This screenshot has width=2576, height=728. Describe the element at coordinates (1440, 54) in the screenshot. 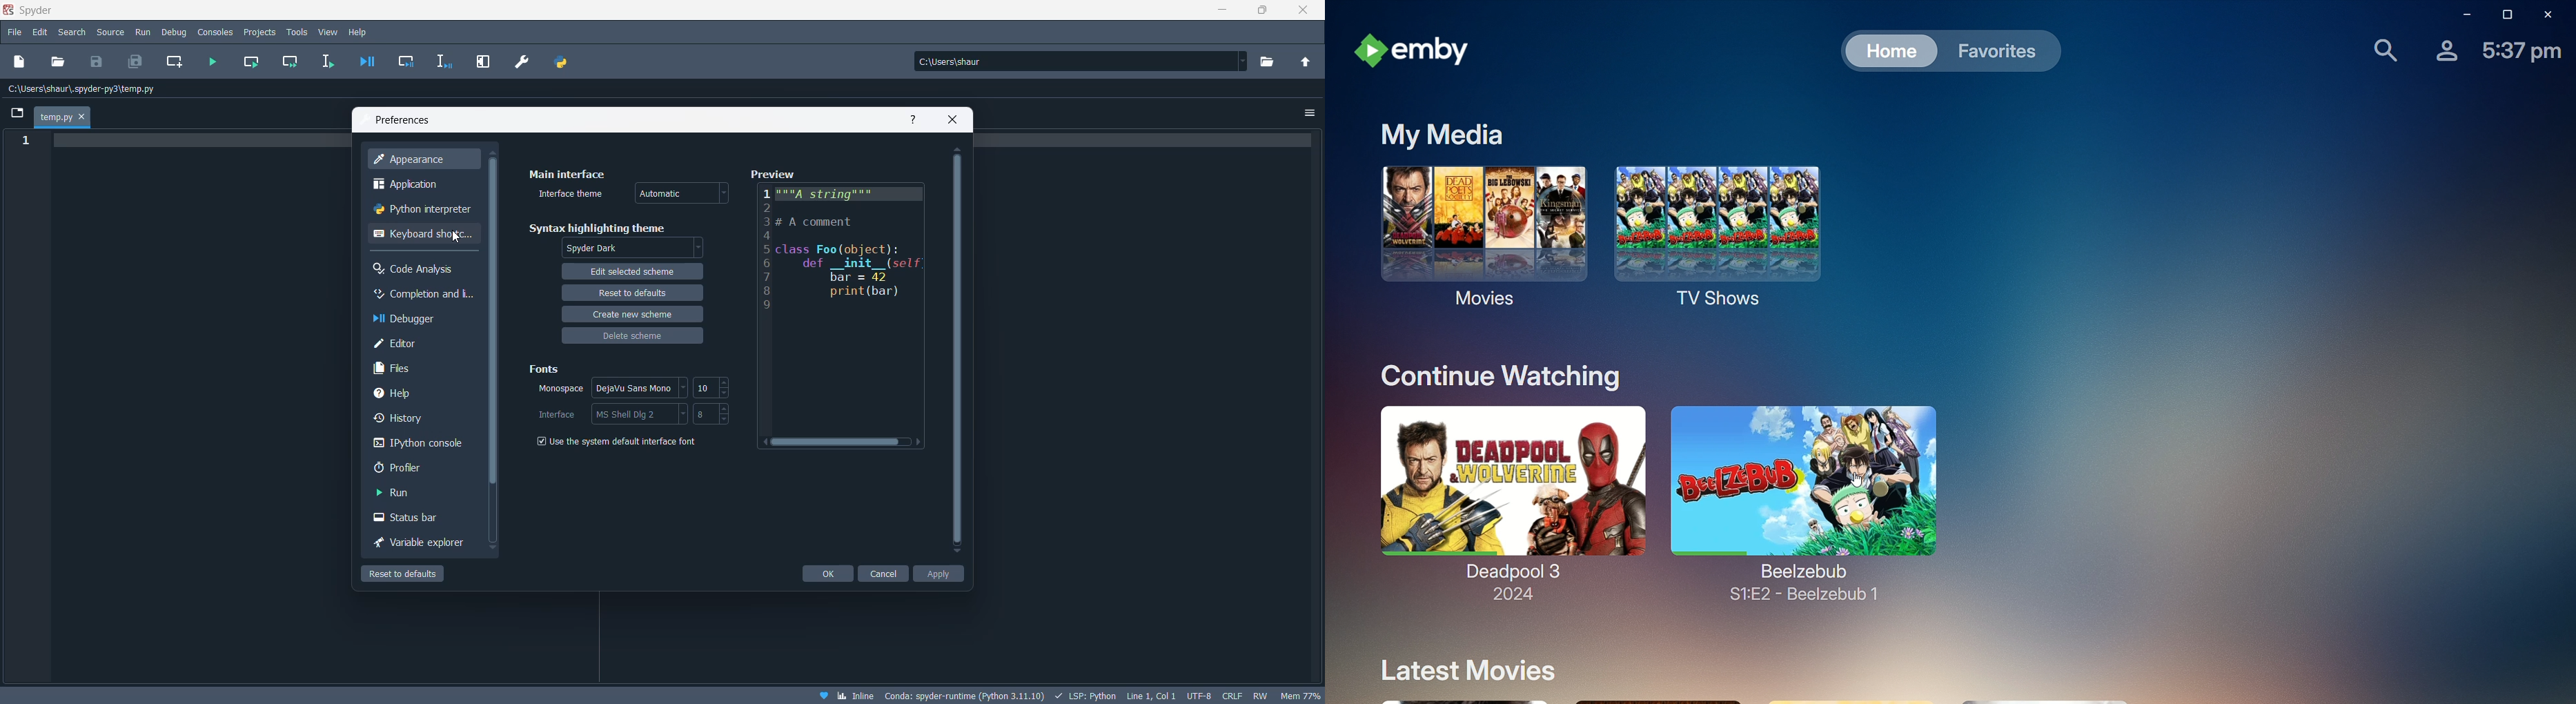

I see `emby` at that location.